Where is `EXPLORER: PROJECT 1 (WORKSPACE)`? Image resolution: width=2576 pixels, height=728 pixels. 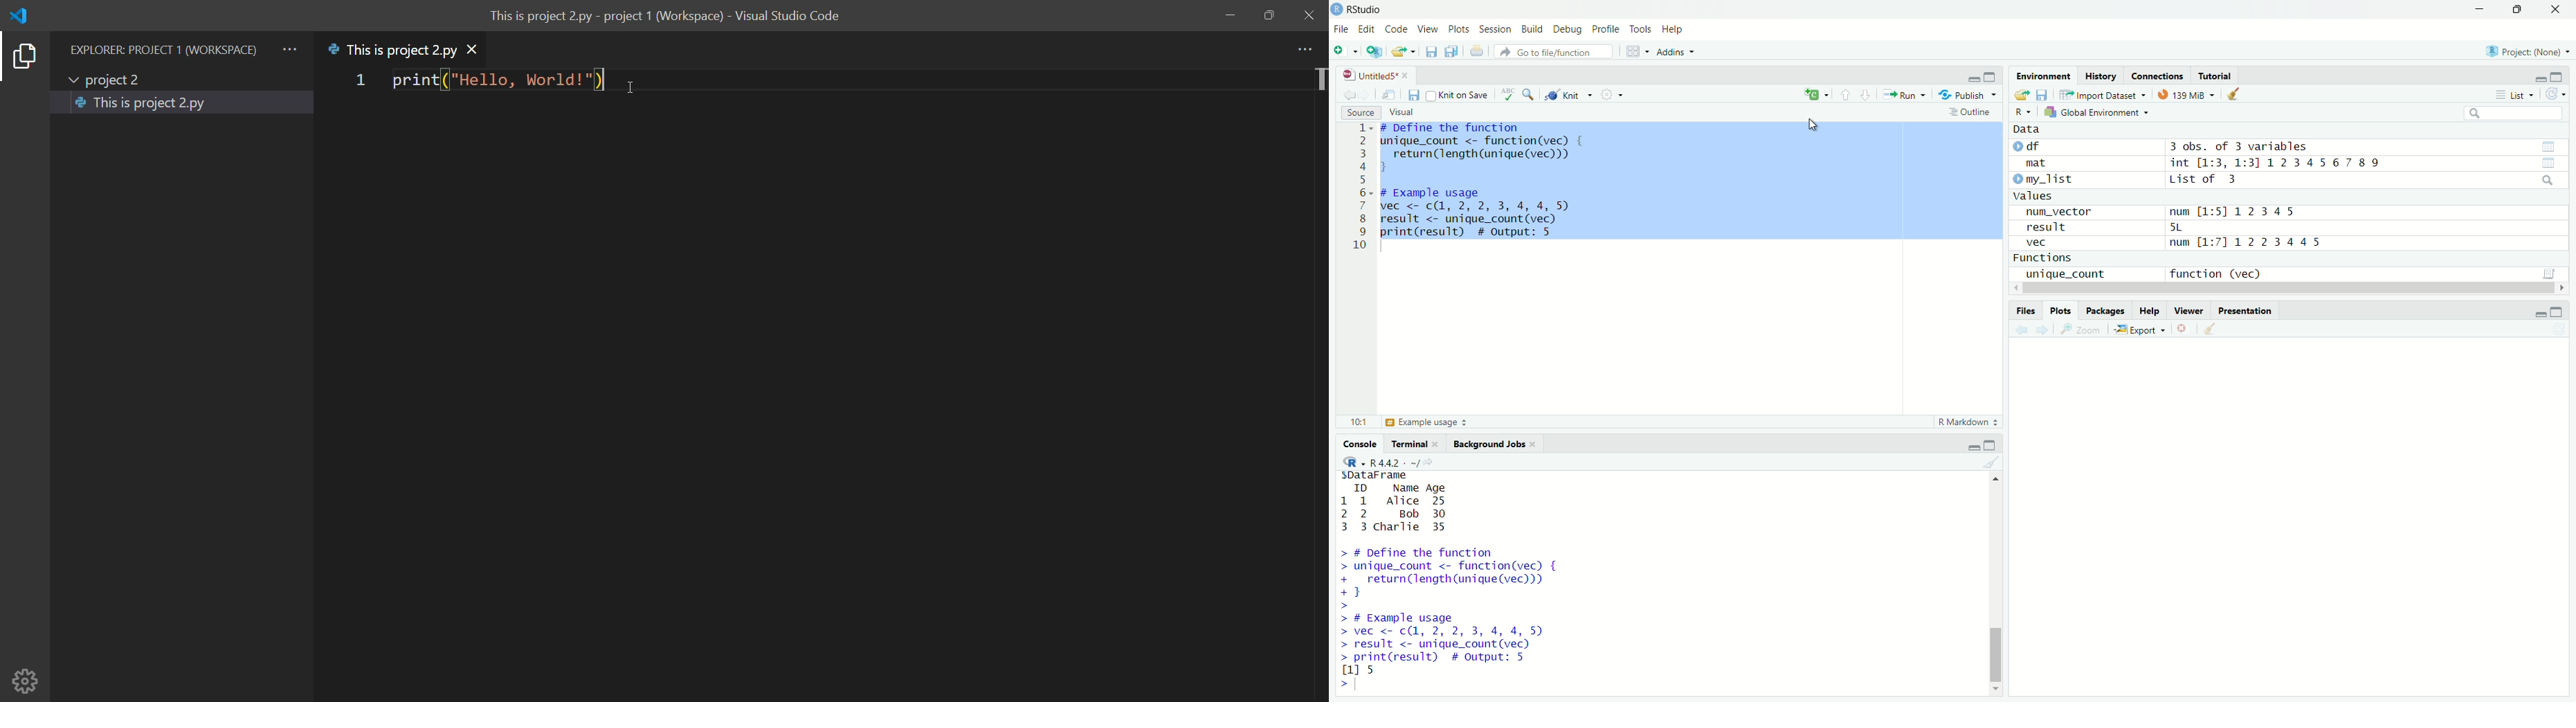
EXPLORER: PROJECT 1 (WORKSPACE) is located at coordinates (162, 44).